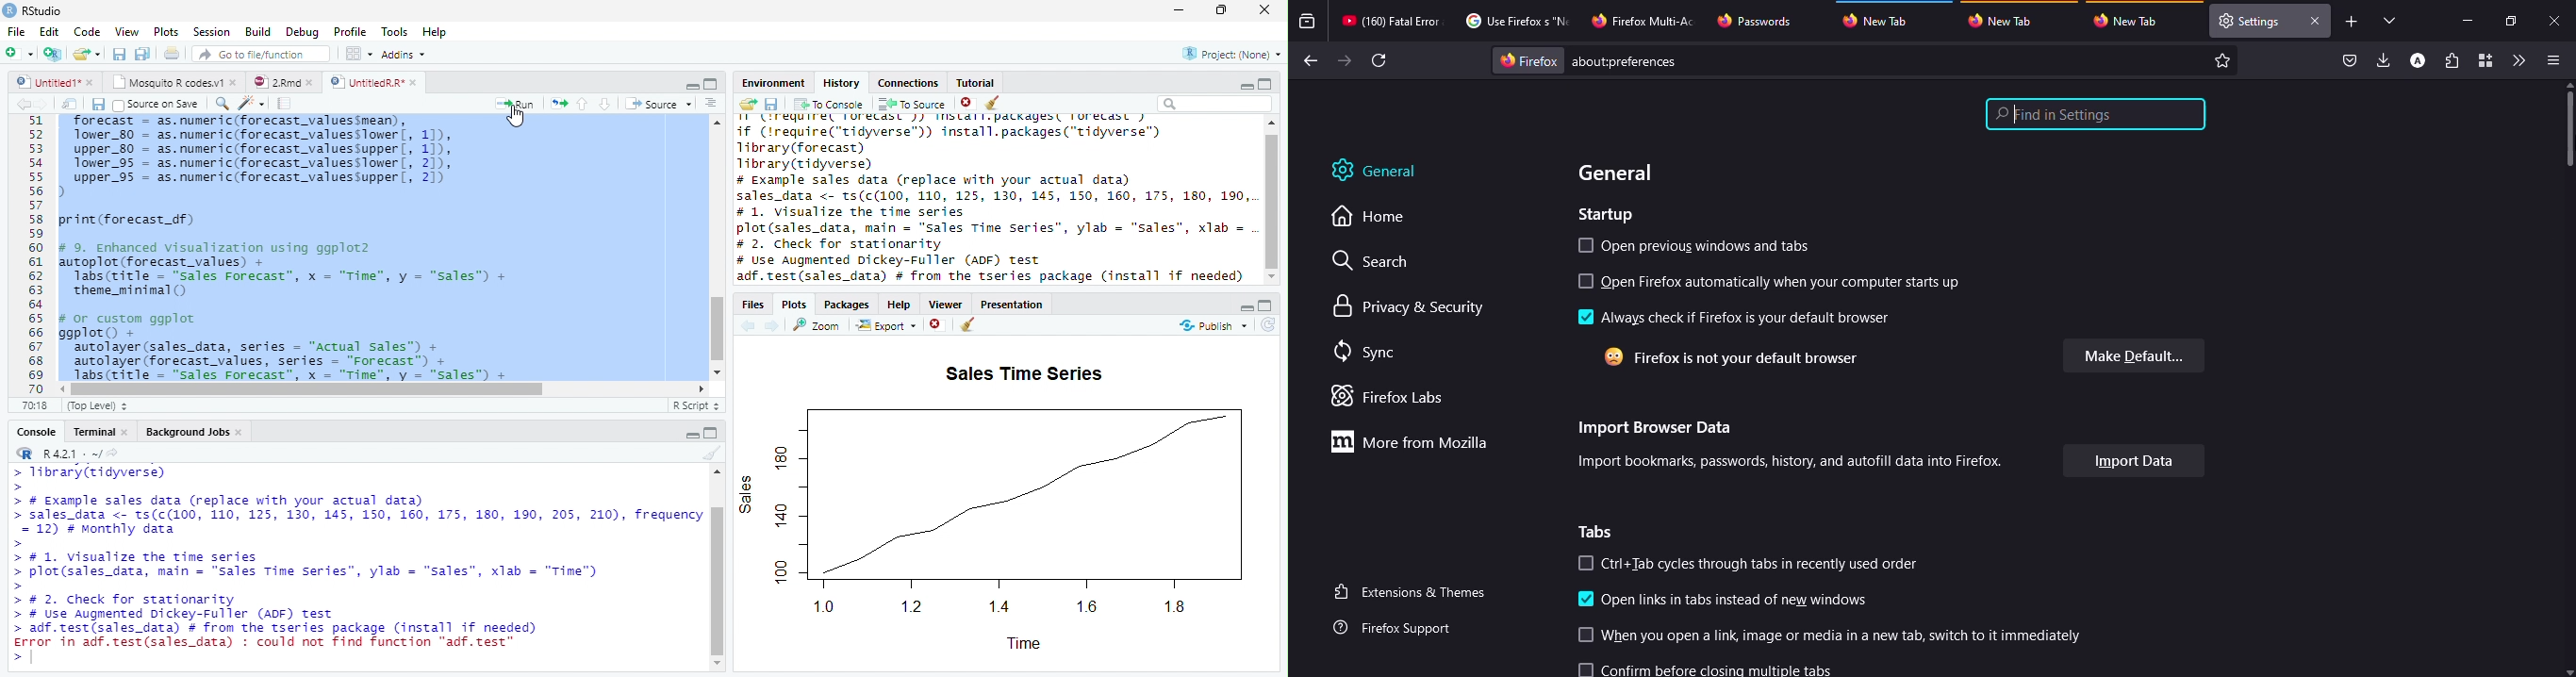 The image size is (2576, 700). I want to click on > library(tidyverse)
., so click(101, 477).